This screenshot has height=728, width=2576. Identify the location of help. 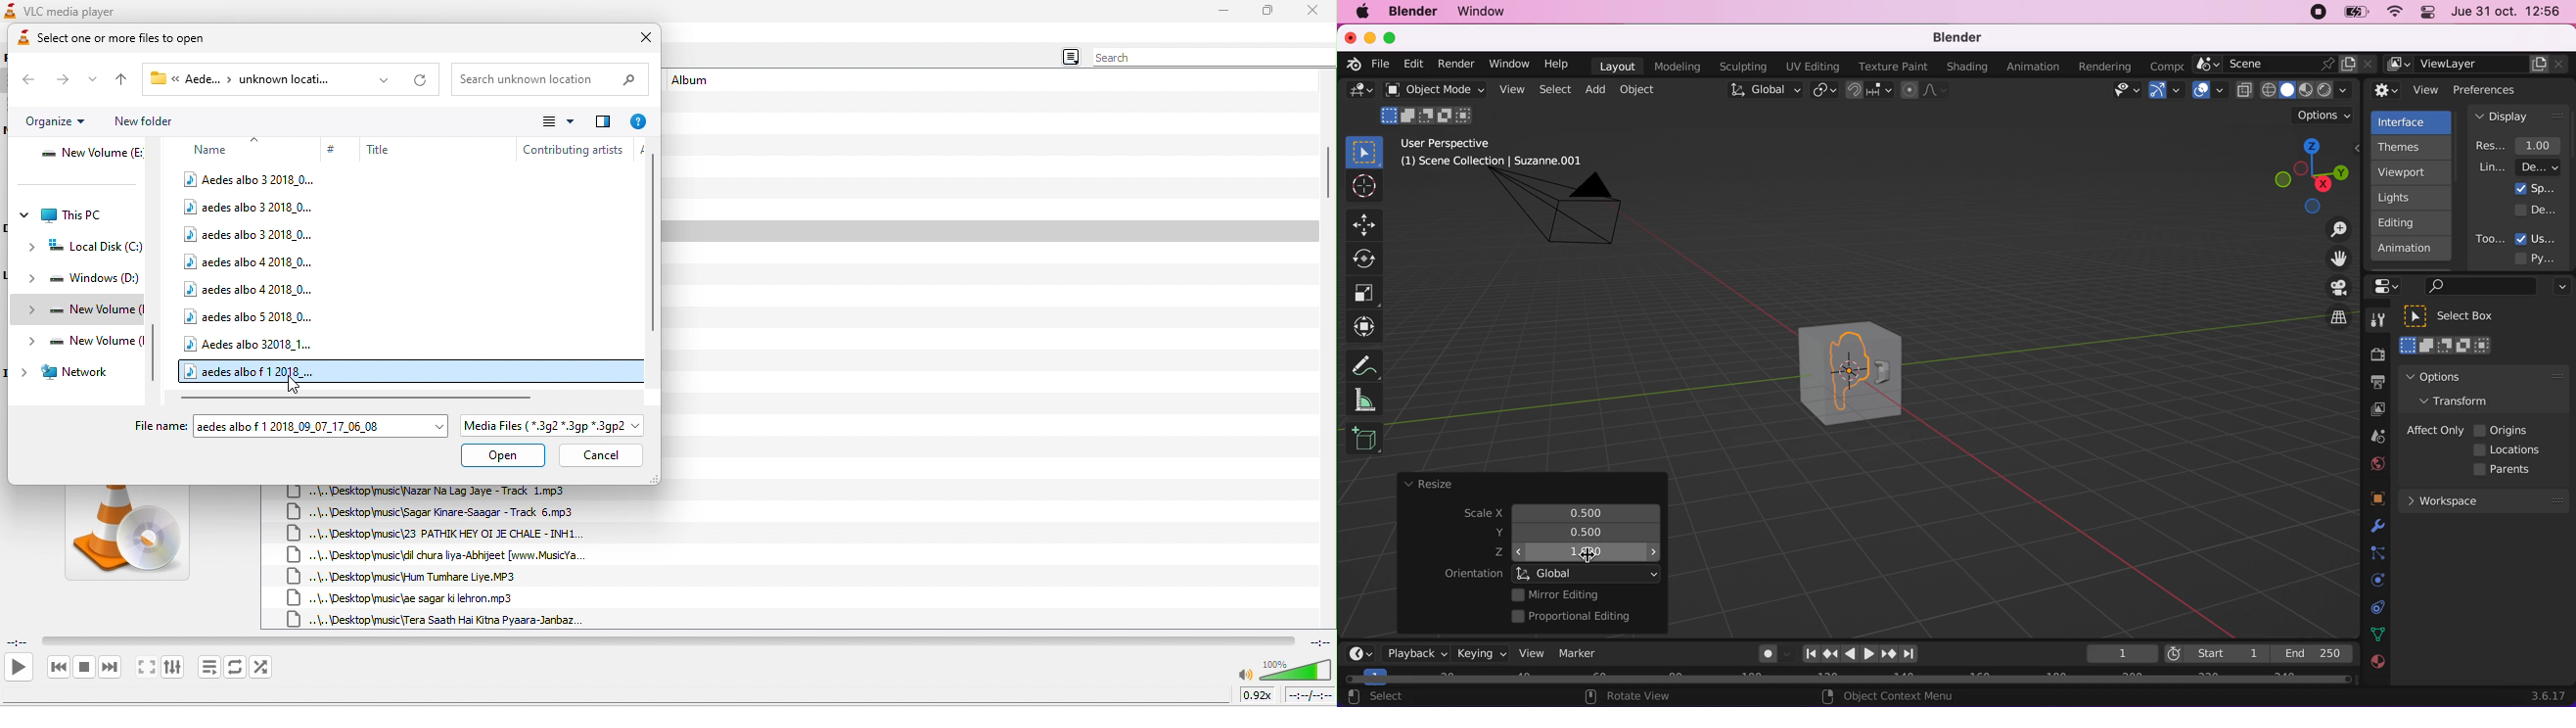
(1557, 63).